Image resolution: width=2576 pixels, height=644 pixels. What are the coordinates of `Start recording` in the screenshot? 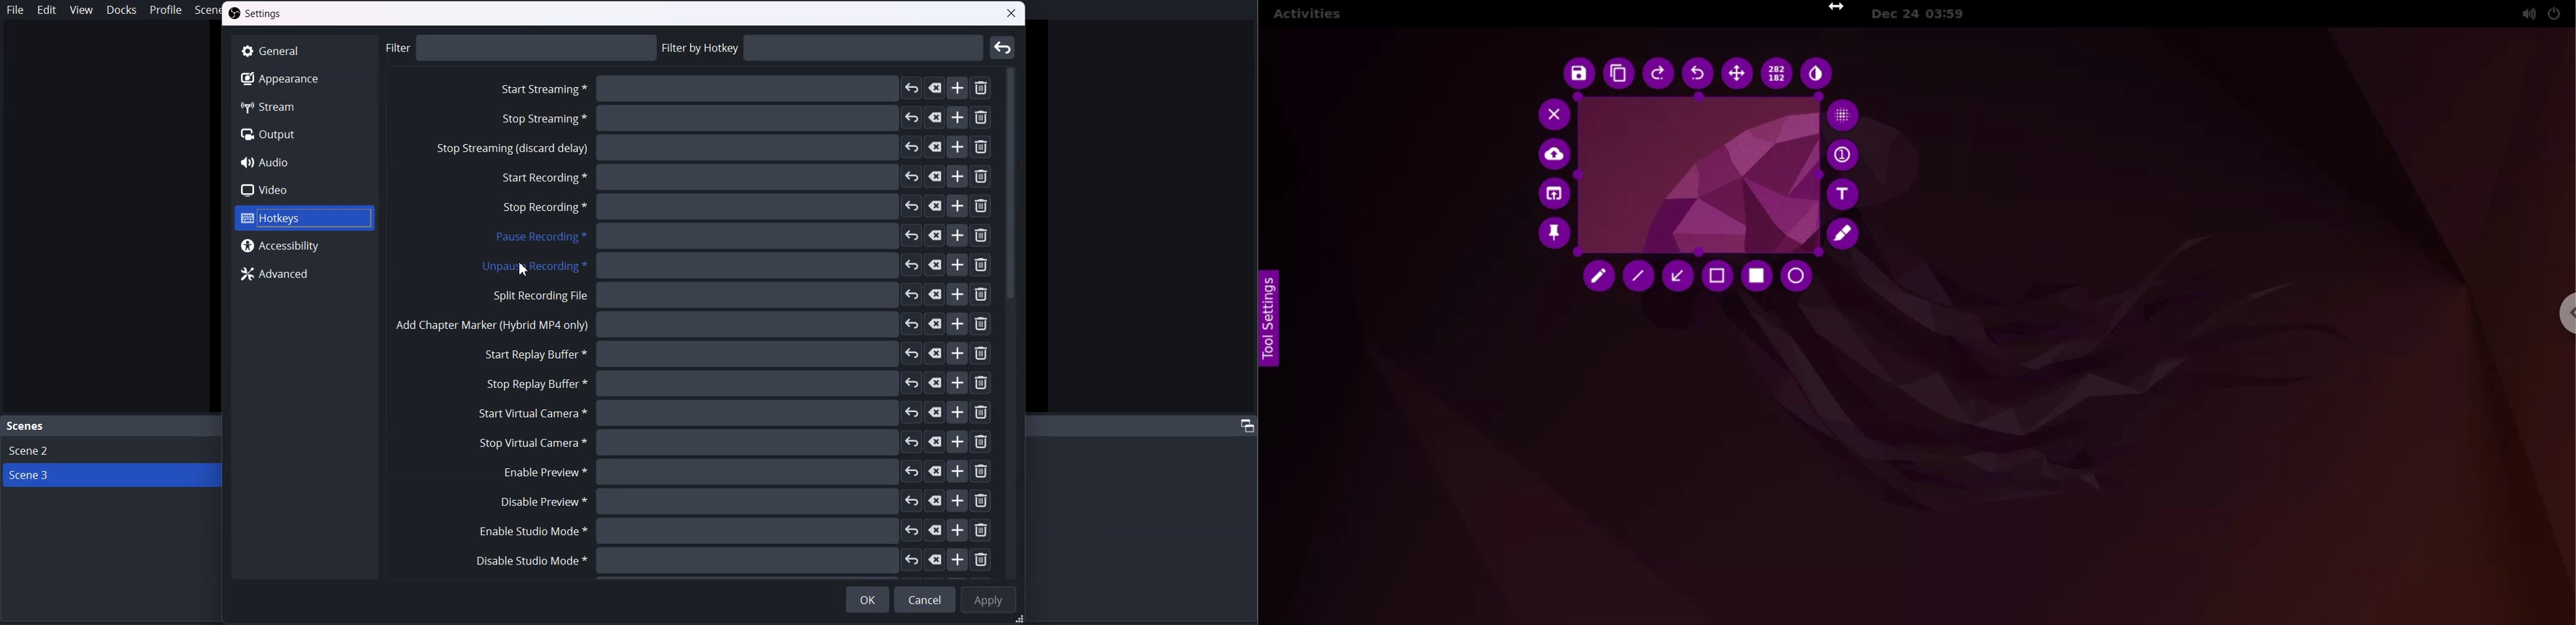 It's located at (746, 176).